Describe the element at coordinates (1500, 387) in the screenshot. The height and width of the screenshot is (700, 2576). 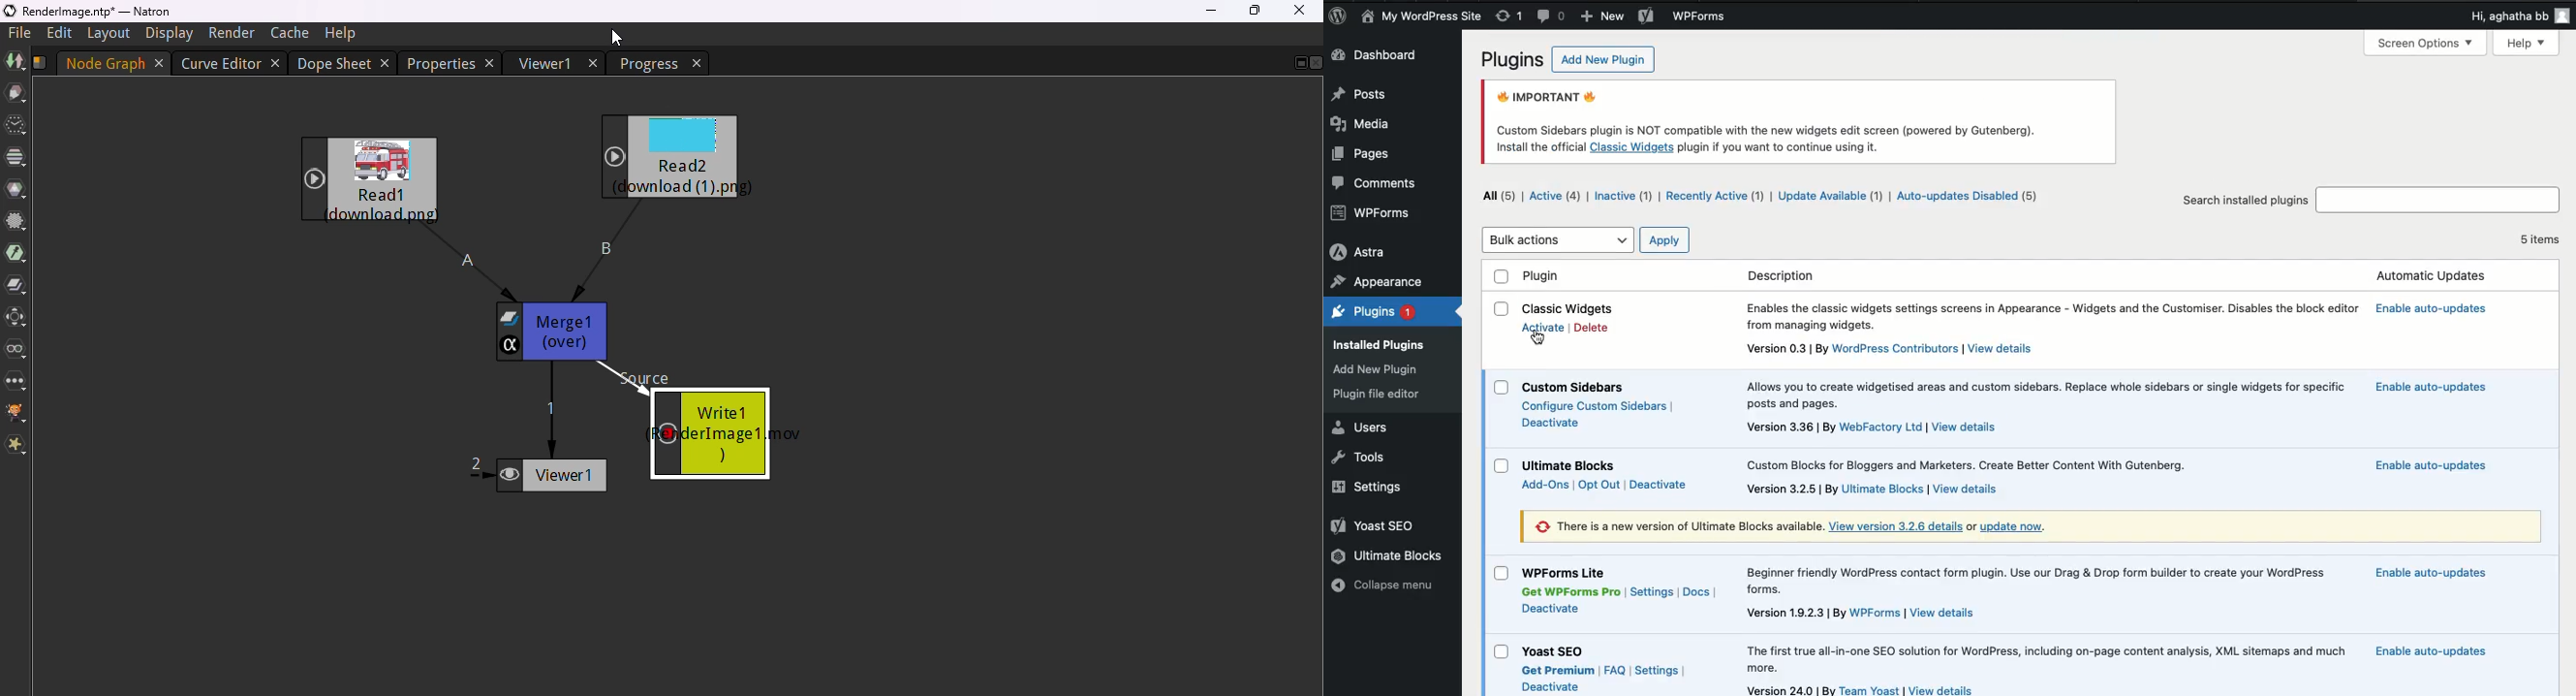
I see `checkbox` at that location.